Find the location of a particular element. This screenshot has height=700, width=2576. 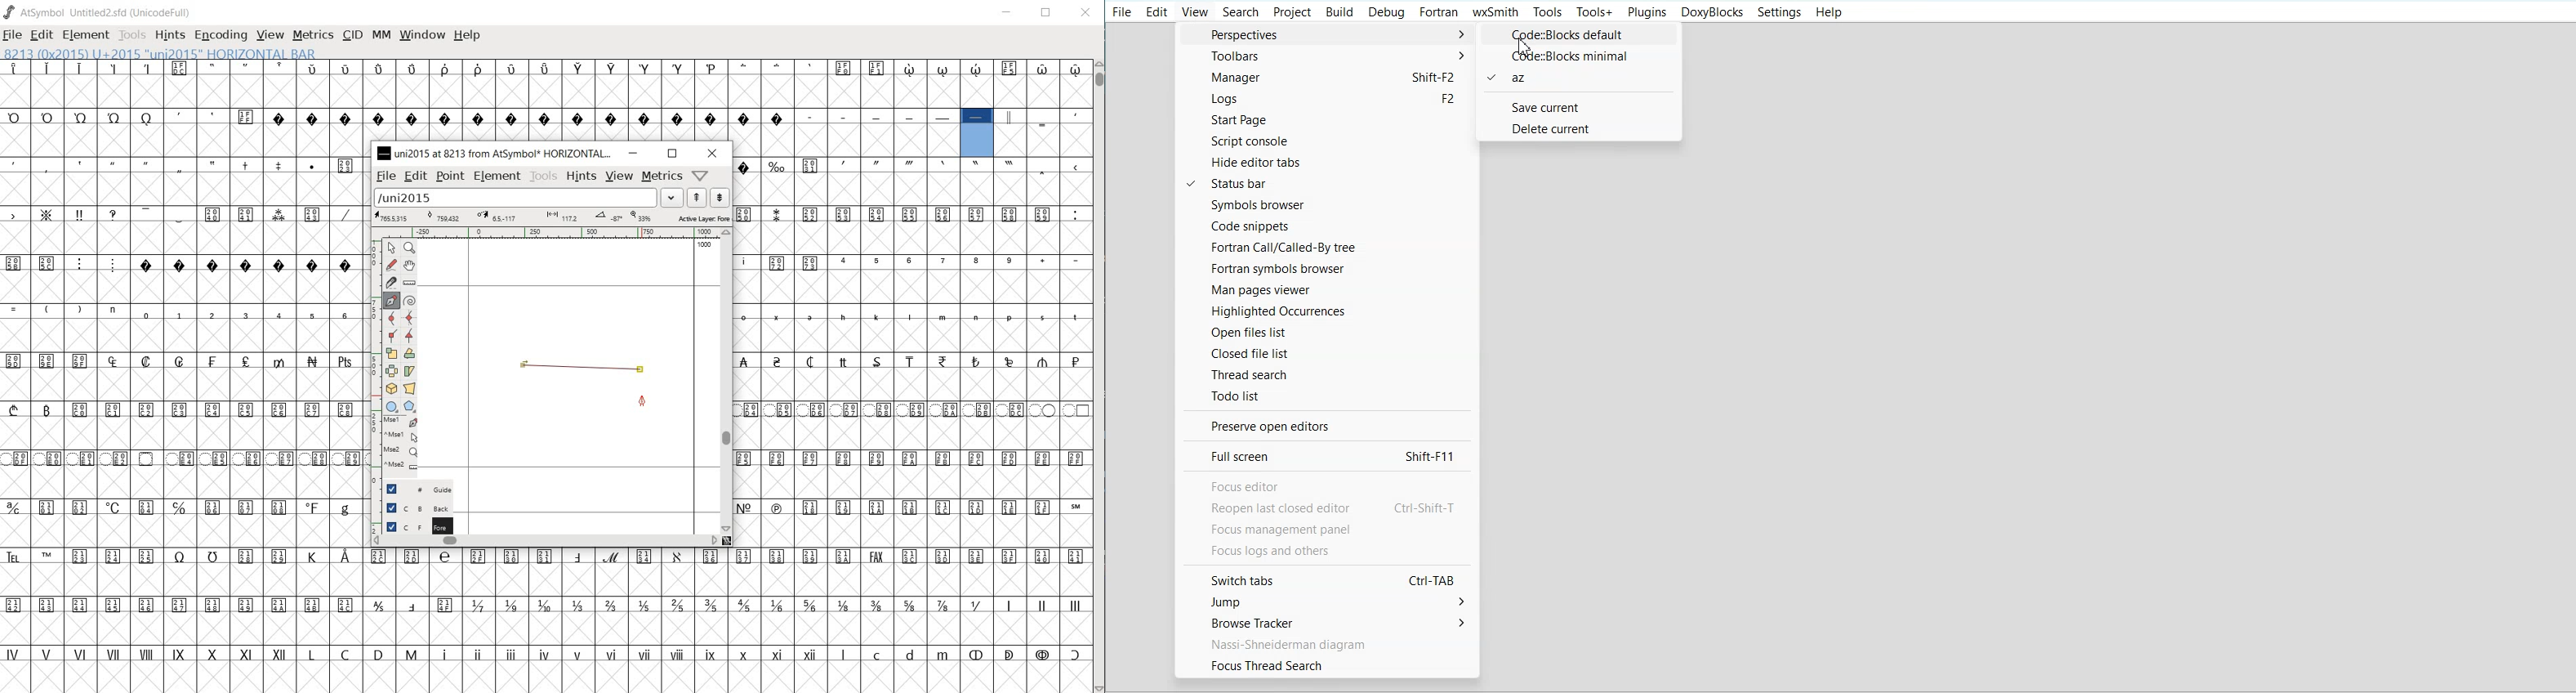

restore down is located at coordinates (672, 154).